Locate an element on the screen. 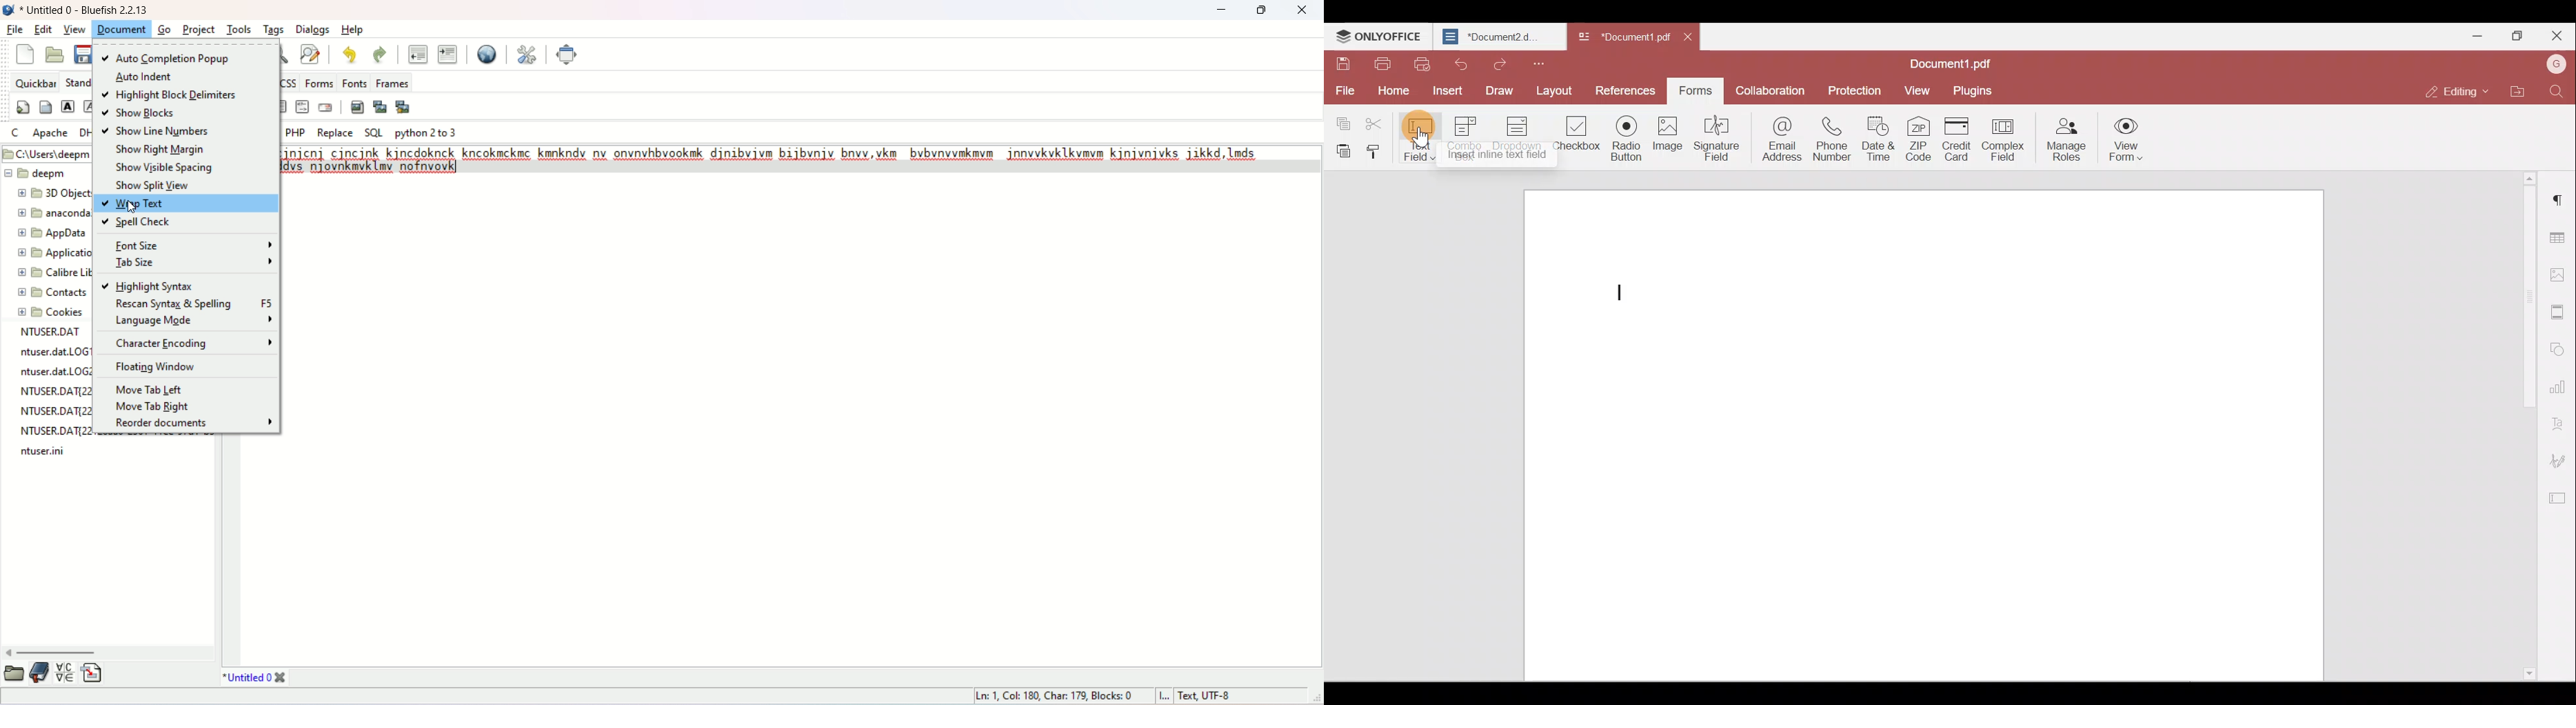 Image resolution: width=2576 pixels, height=728 pixels. Minimize is located at coordinates (2479, 35).